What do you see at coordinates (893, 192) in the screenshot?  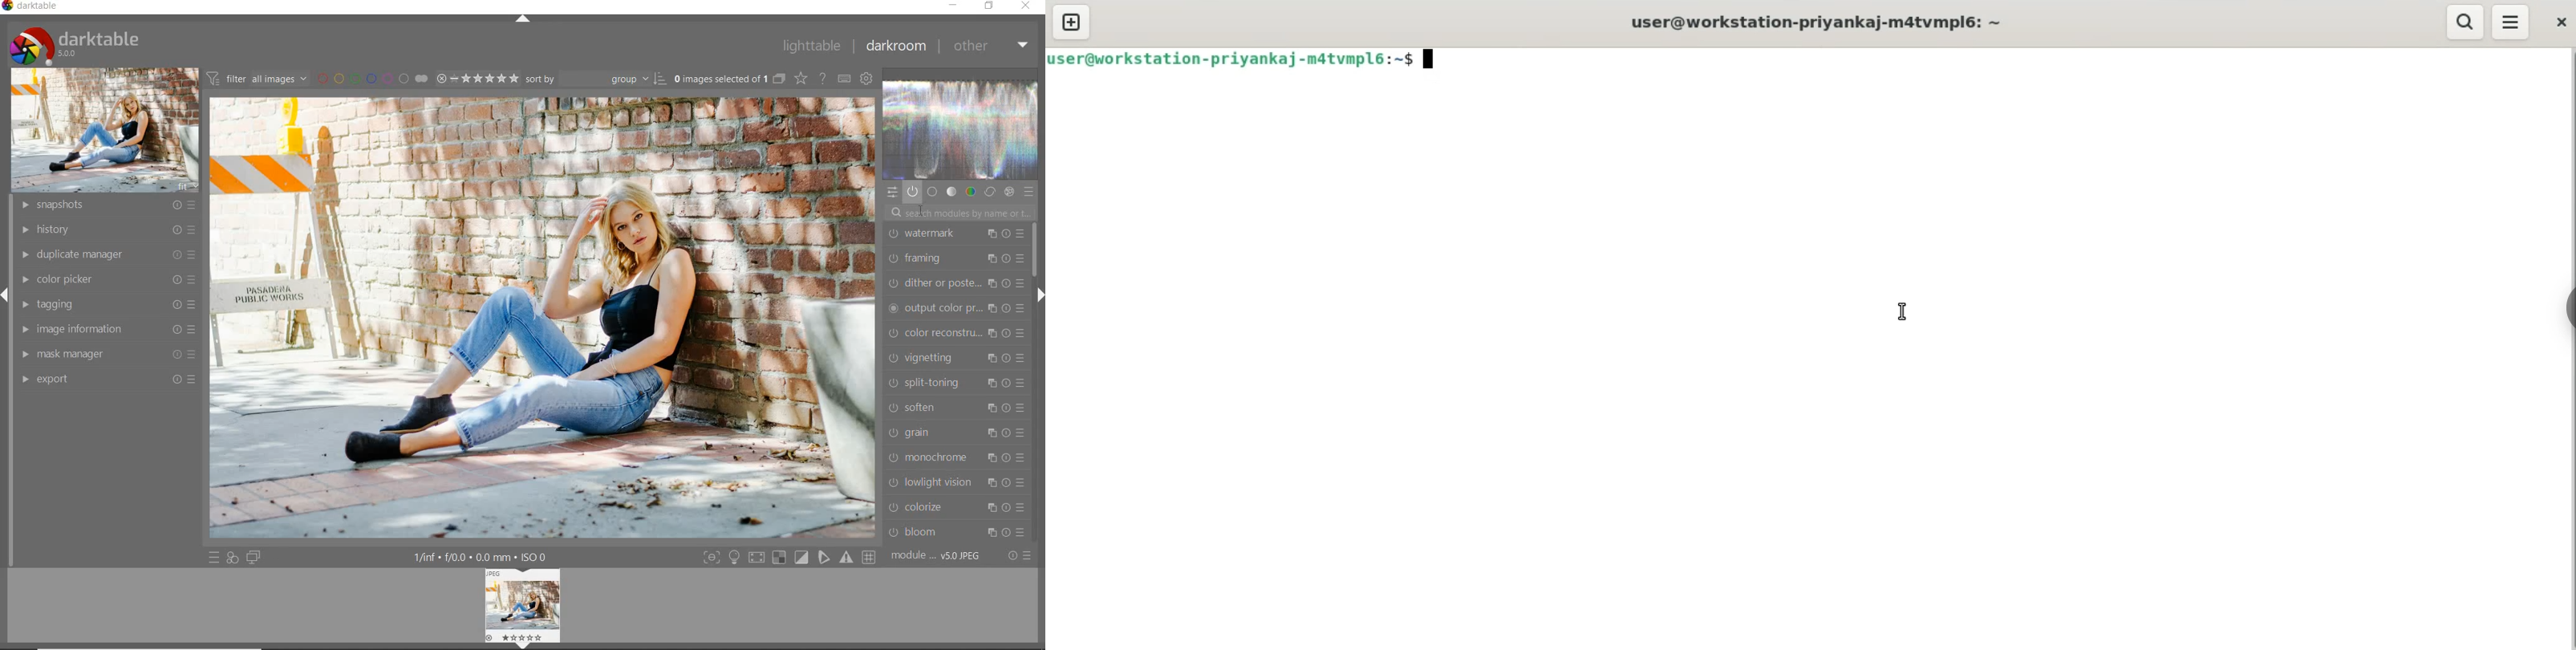 I see `quick access panel` at bounding box center [893, 192].